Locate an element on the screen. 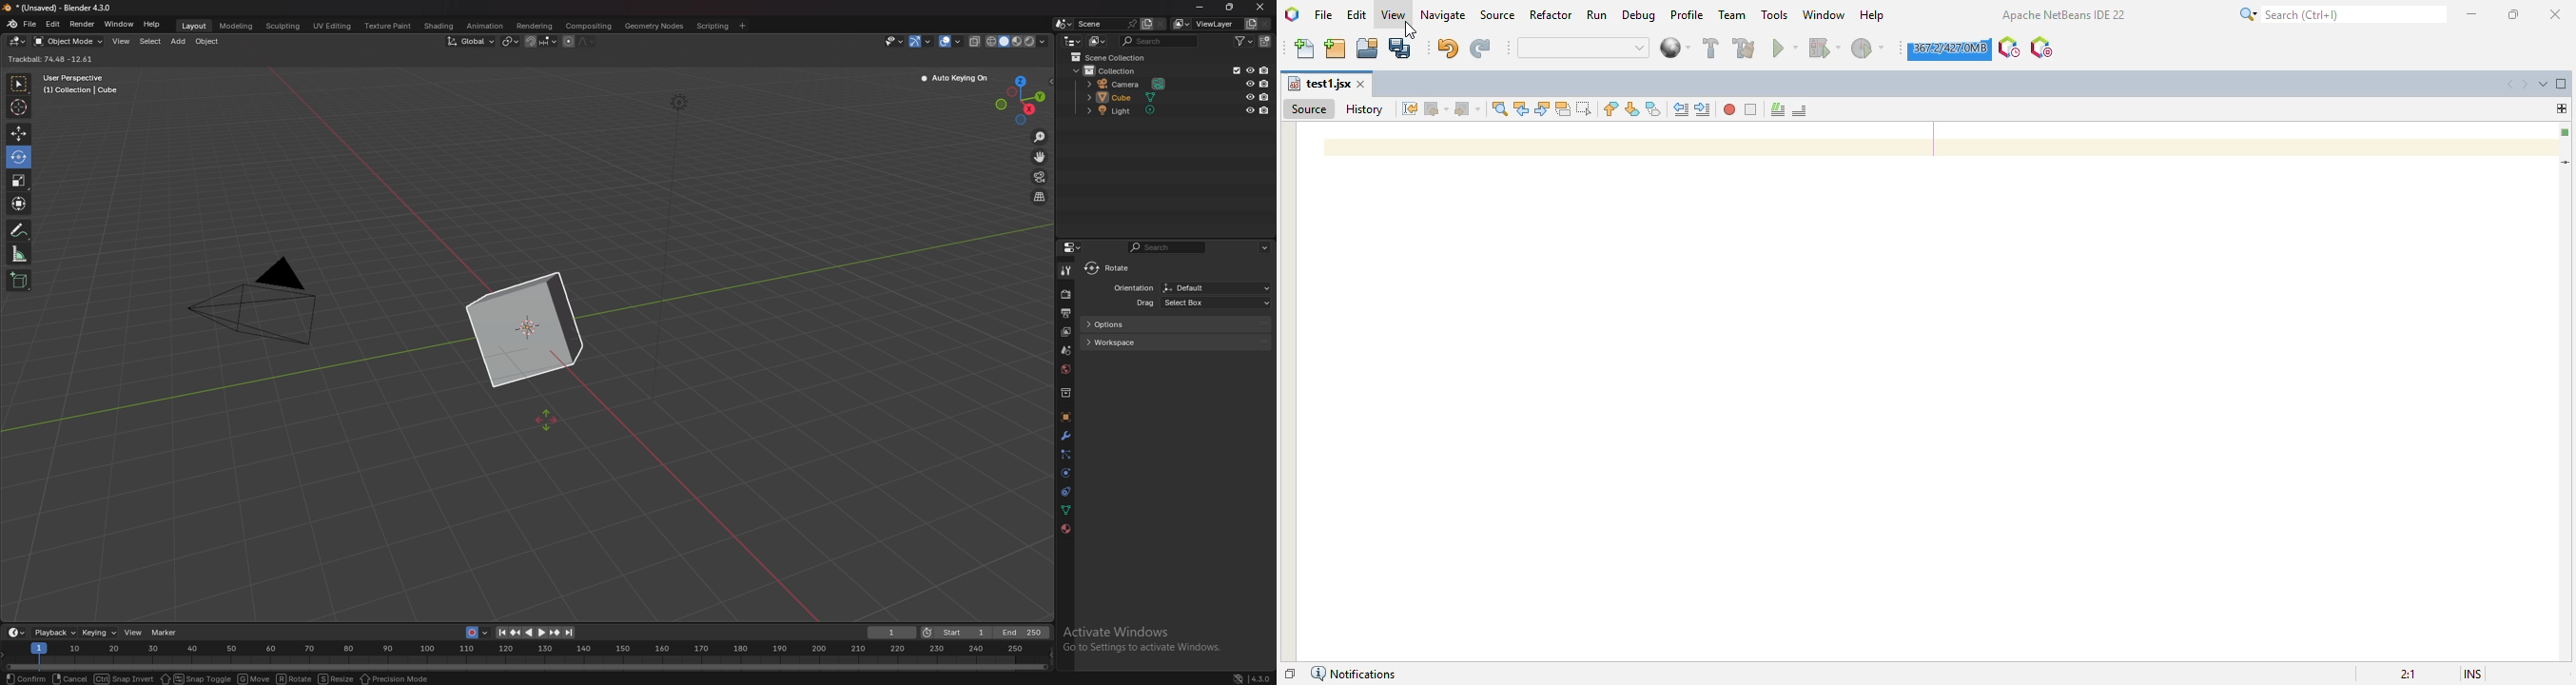 This screenshot has width=2576, height=700. add collection is located at coordinates (1265, 41).